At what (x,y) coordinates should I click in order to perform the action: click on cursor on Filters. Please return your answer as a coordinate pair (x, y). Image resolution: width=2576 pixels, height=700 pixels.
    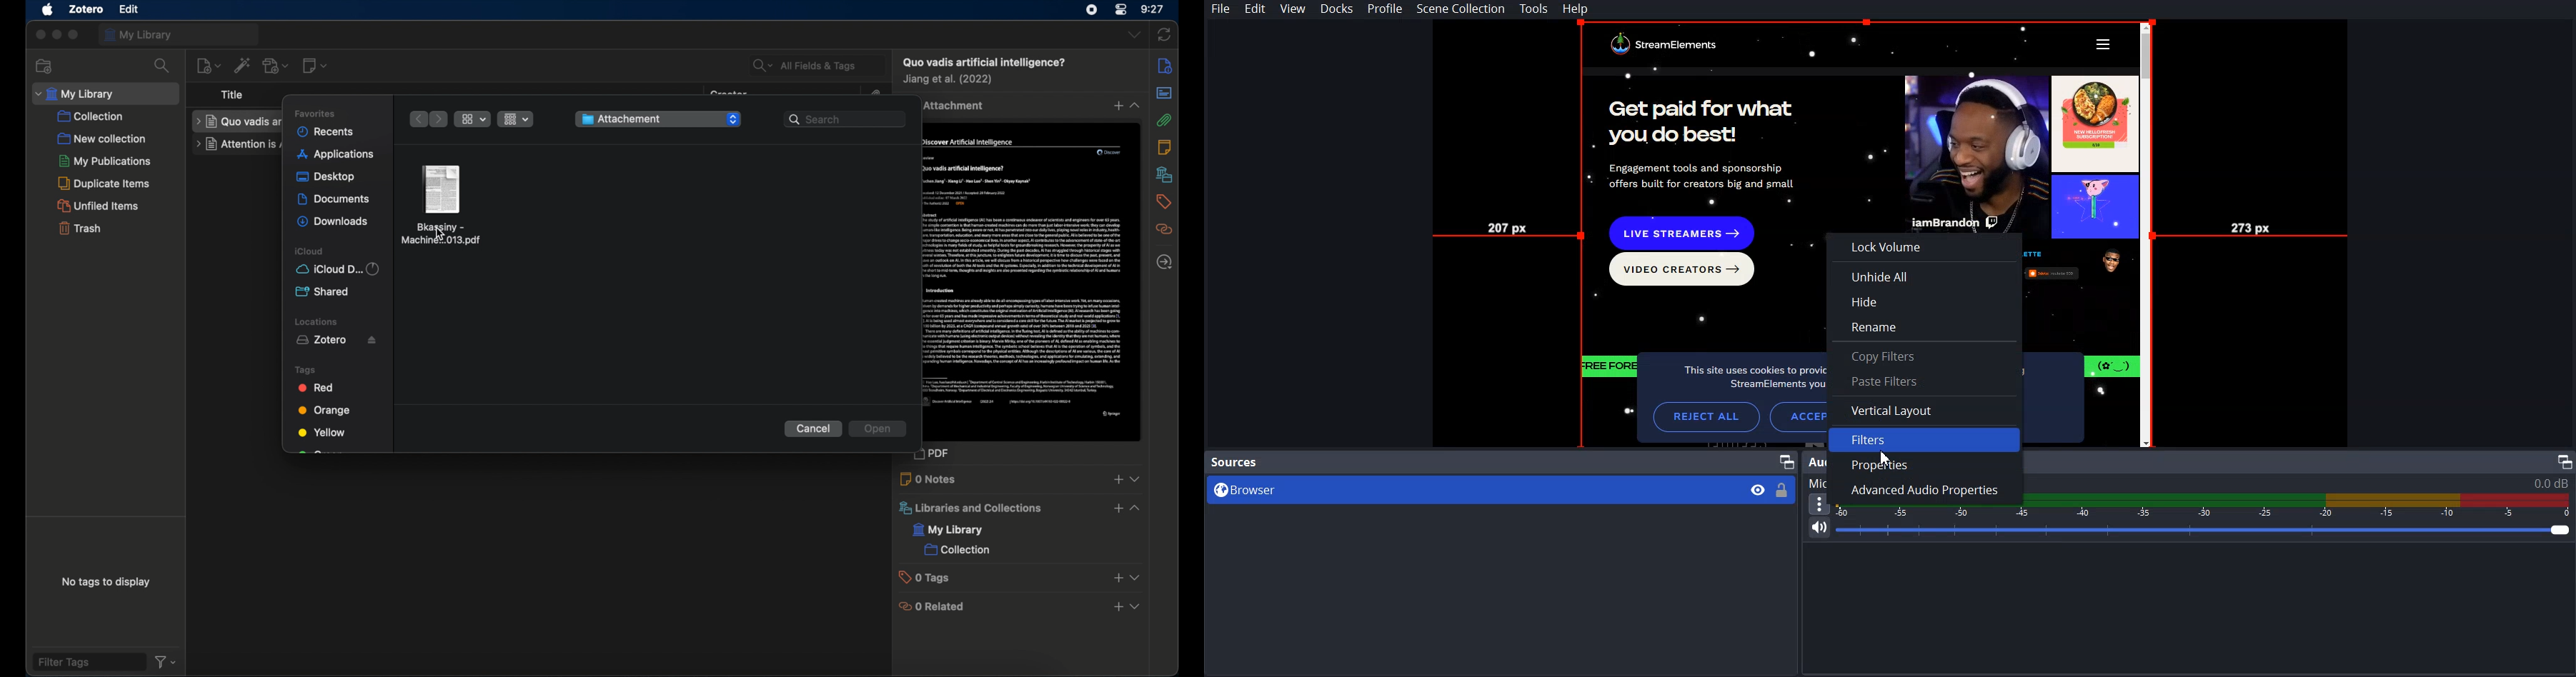
    Looking at the image, I should click on (1887, 458).